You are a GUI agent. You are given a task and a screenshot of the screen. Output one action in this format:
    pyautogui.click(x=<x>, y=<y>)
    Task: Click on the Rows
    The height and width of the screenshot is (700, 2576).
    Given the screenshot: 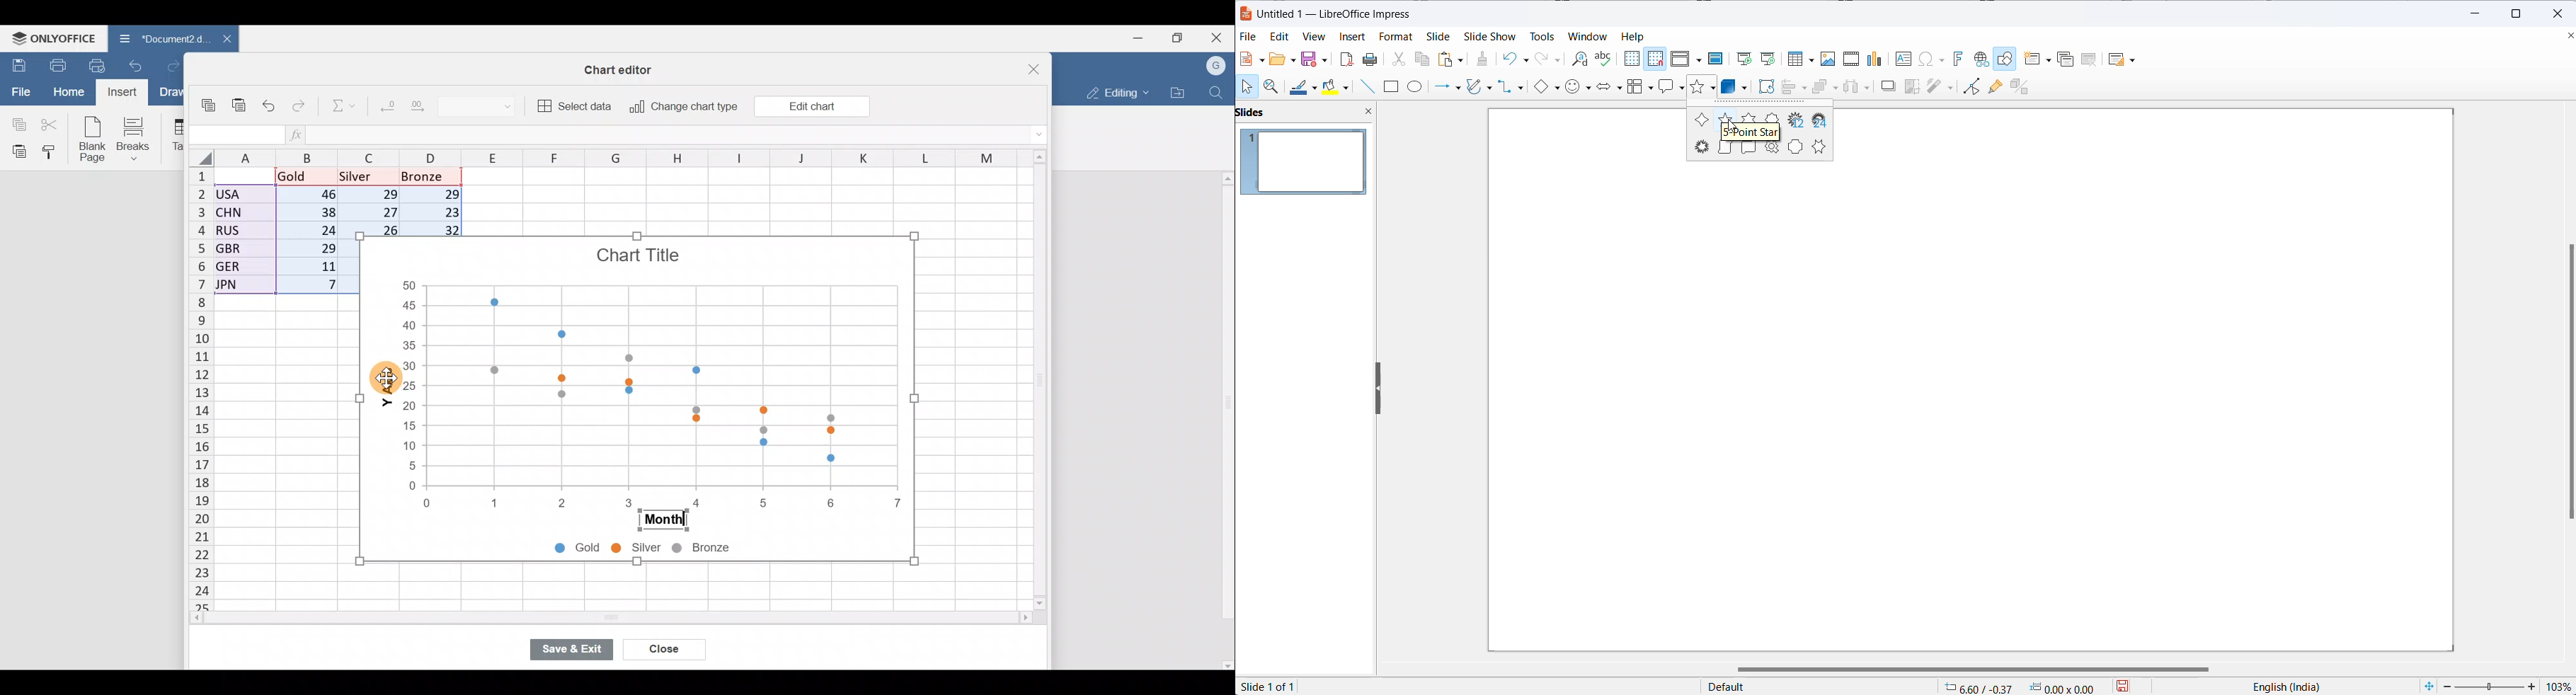 What is the action you would take?
    pyautogui.click(x=193, y=390)
    